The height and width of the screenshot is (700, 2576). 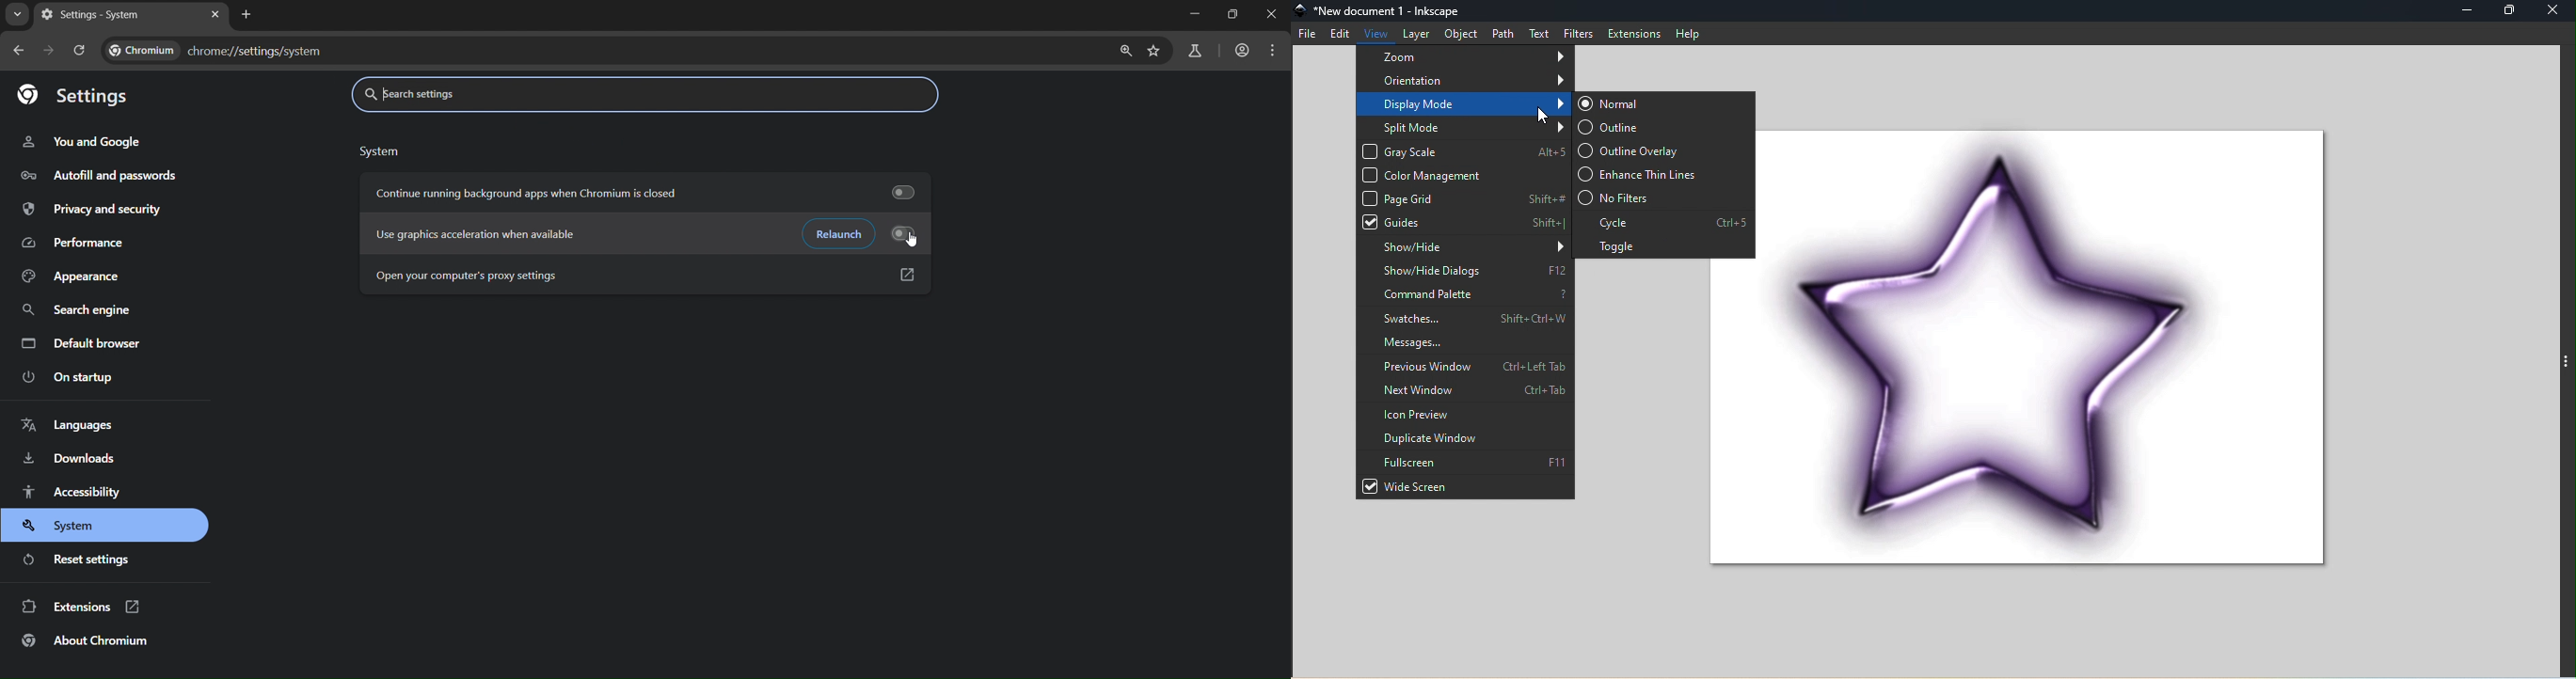 What do you see at coordinates (1466, 367) in the screenshot?
I see `Previous window` at bounding box center [1466, 367].